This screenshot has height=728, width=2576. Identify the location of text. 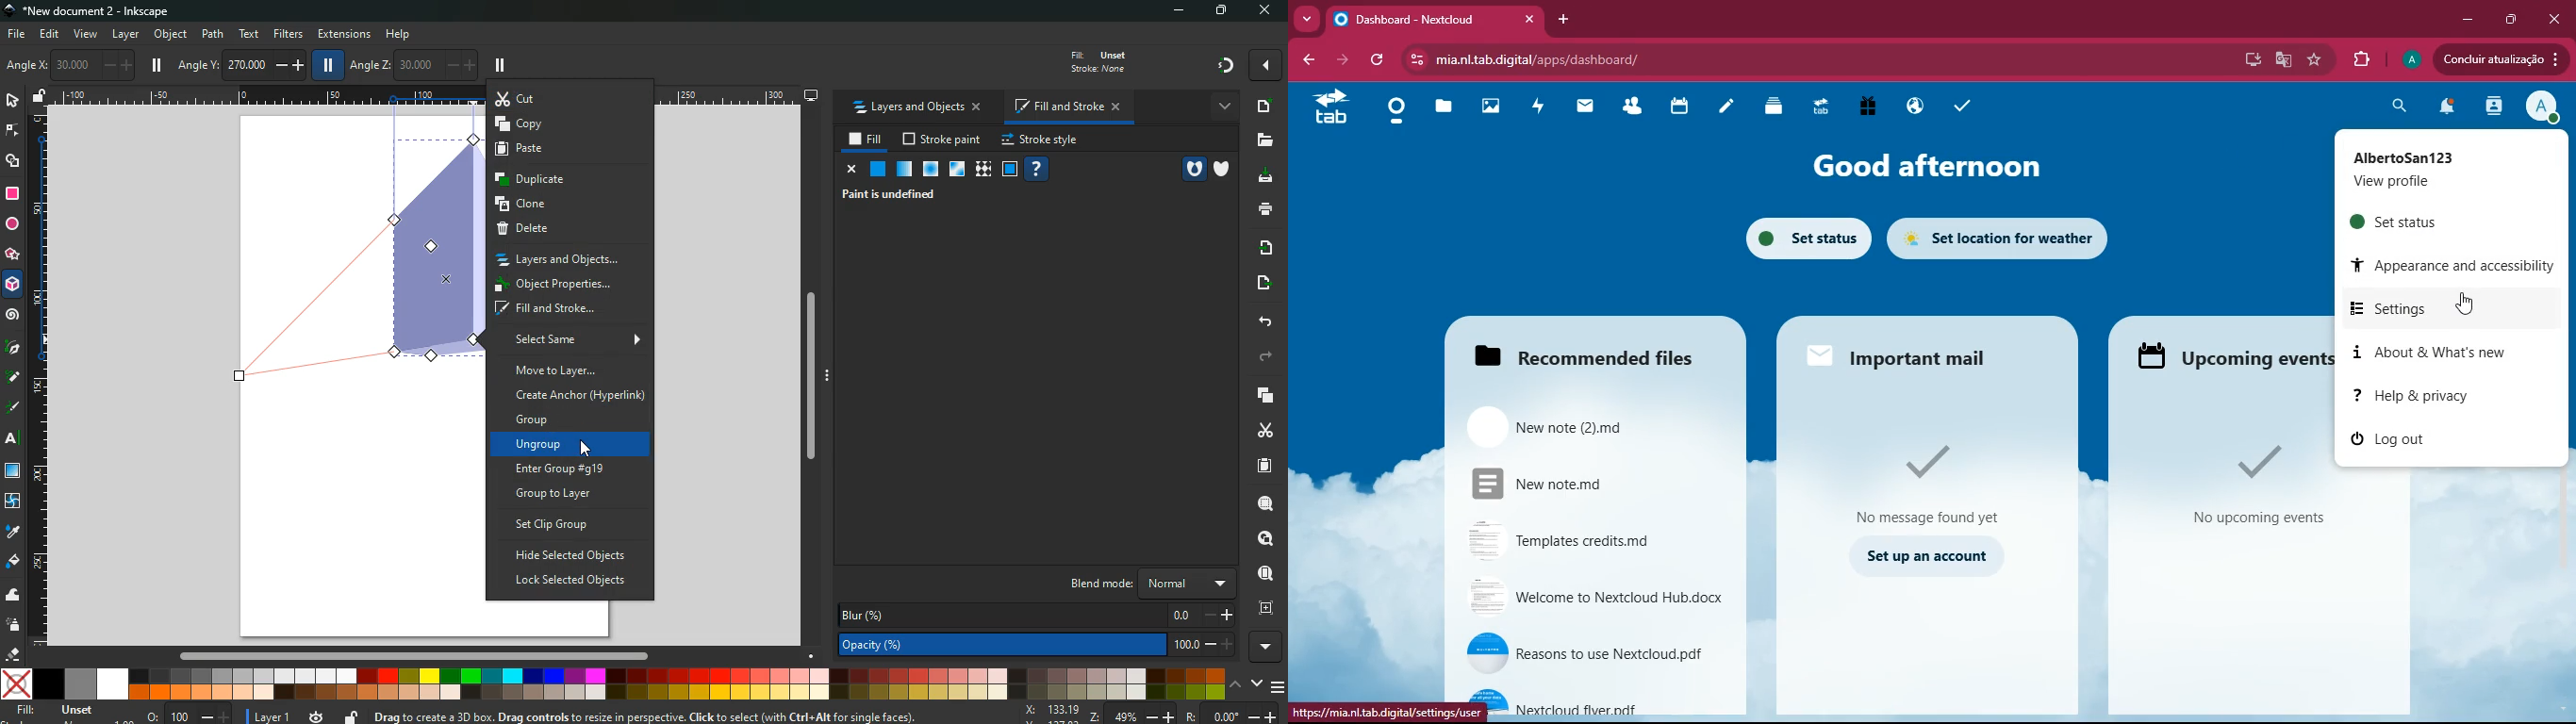
(247, 34).